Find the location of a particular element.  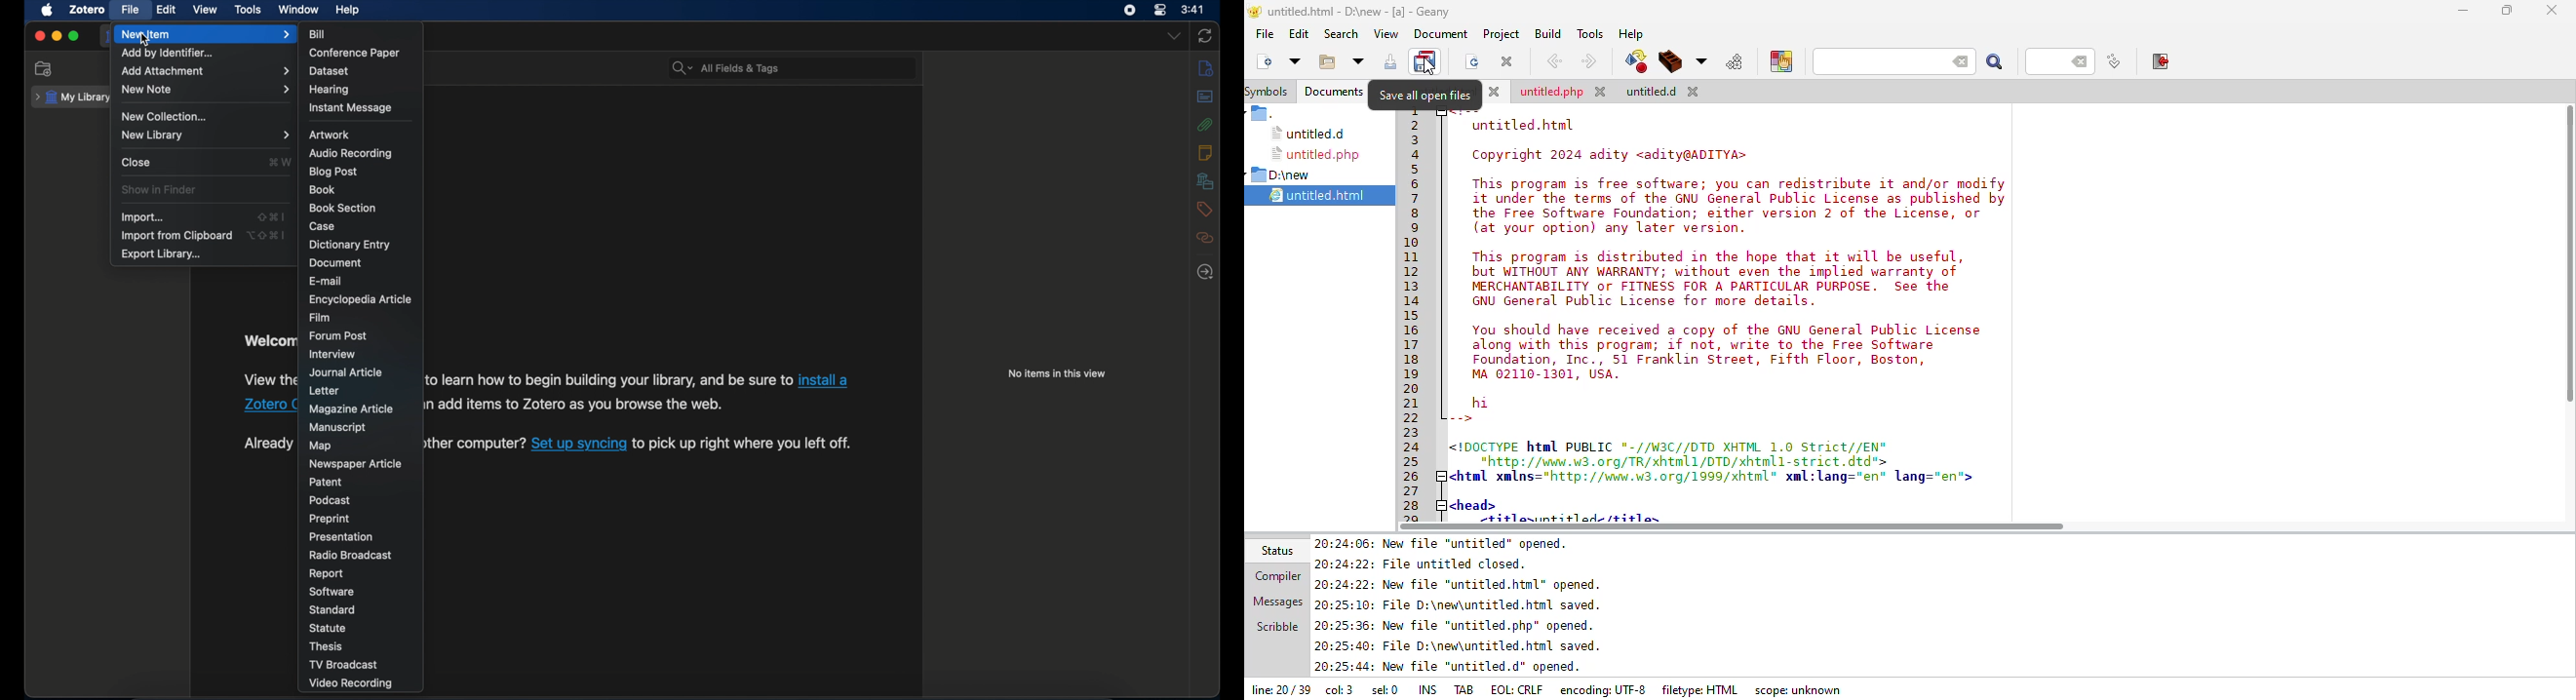

tools is located at coordinates (248, 10).